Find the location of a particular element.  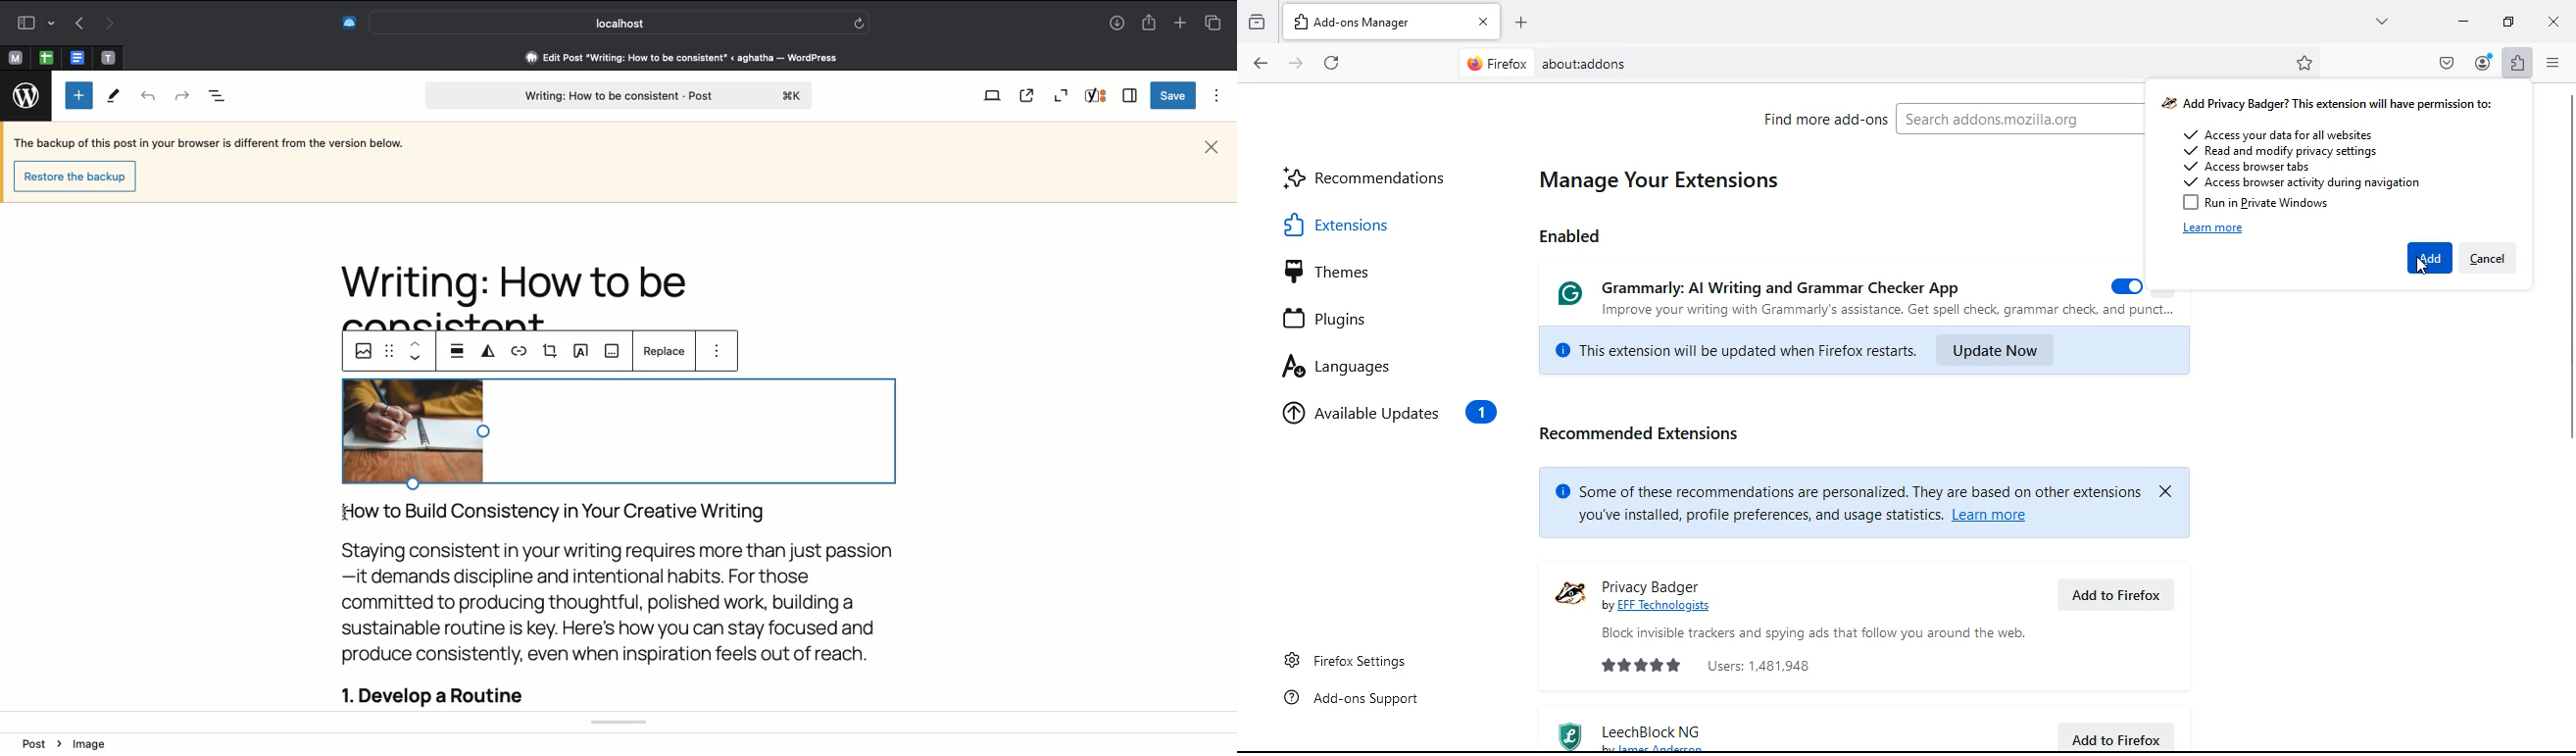

Next page is located at coordinates (107, 25).